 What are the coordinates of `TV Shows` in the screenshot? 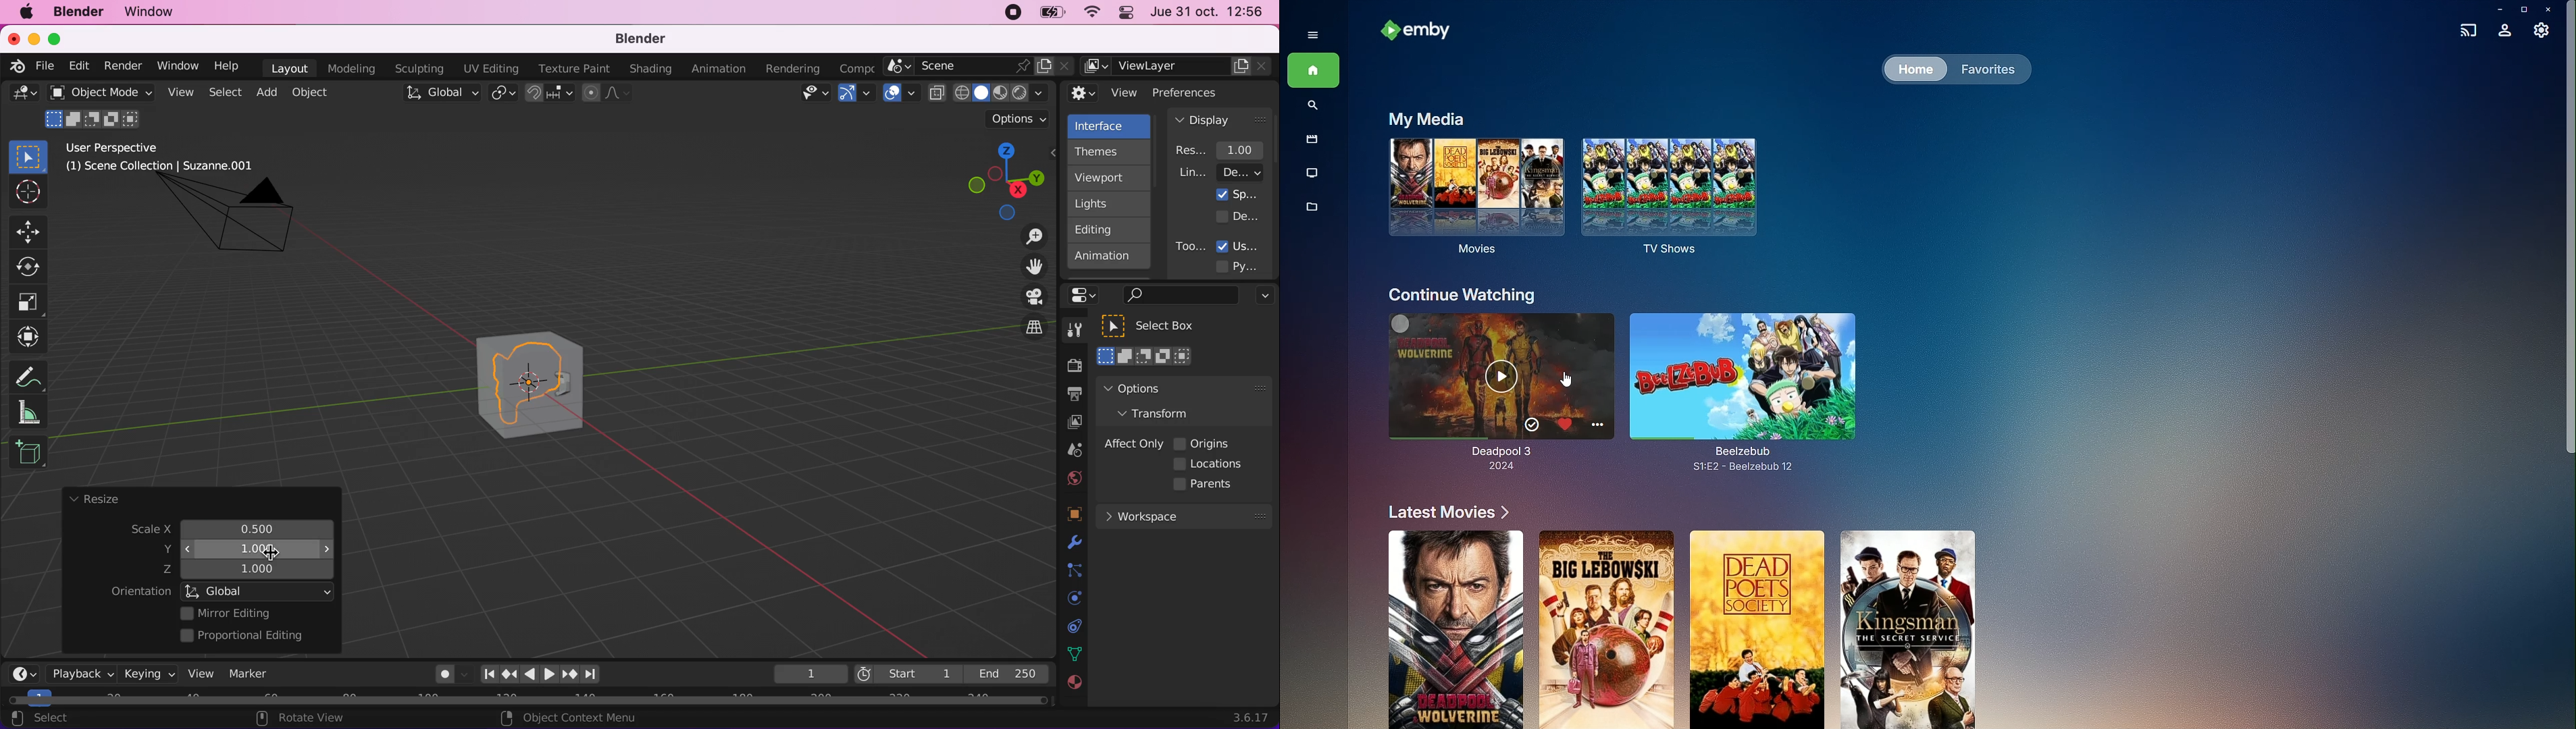 It's located at (1682, 202).